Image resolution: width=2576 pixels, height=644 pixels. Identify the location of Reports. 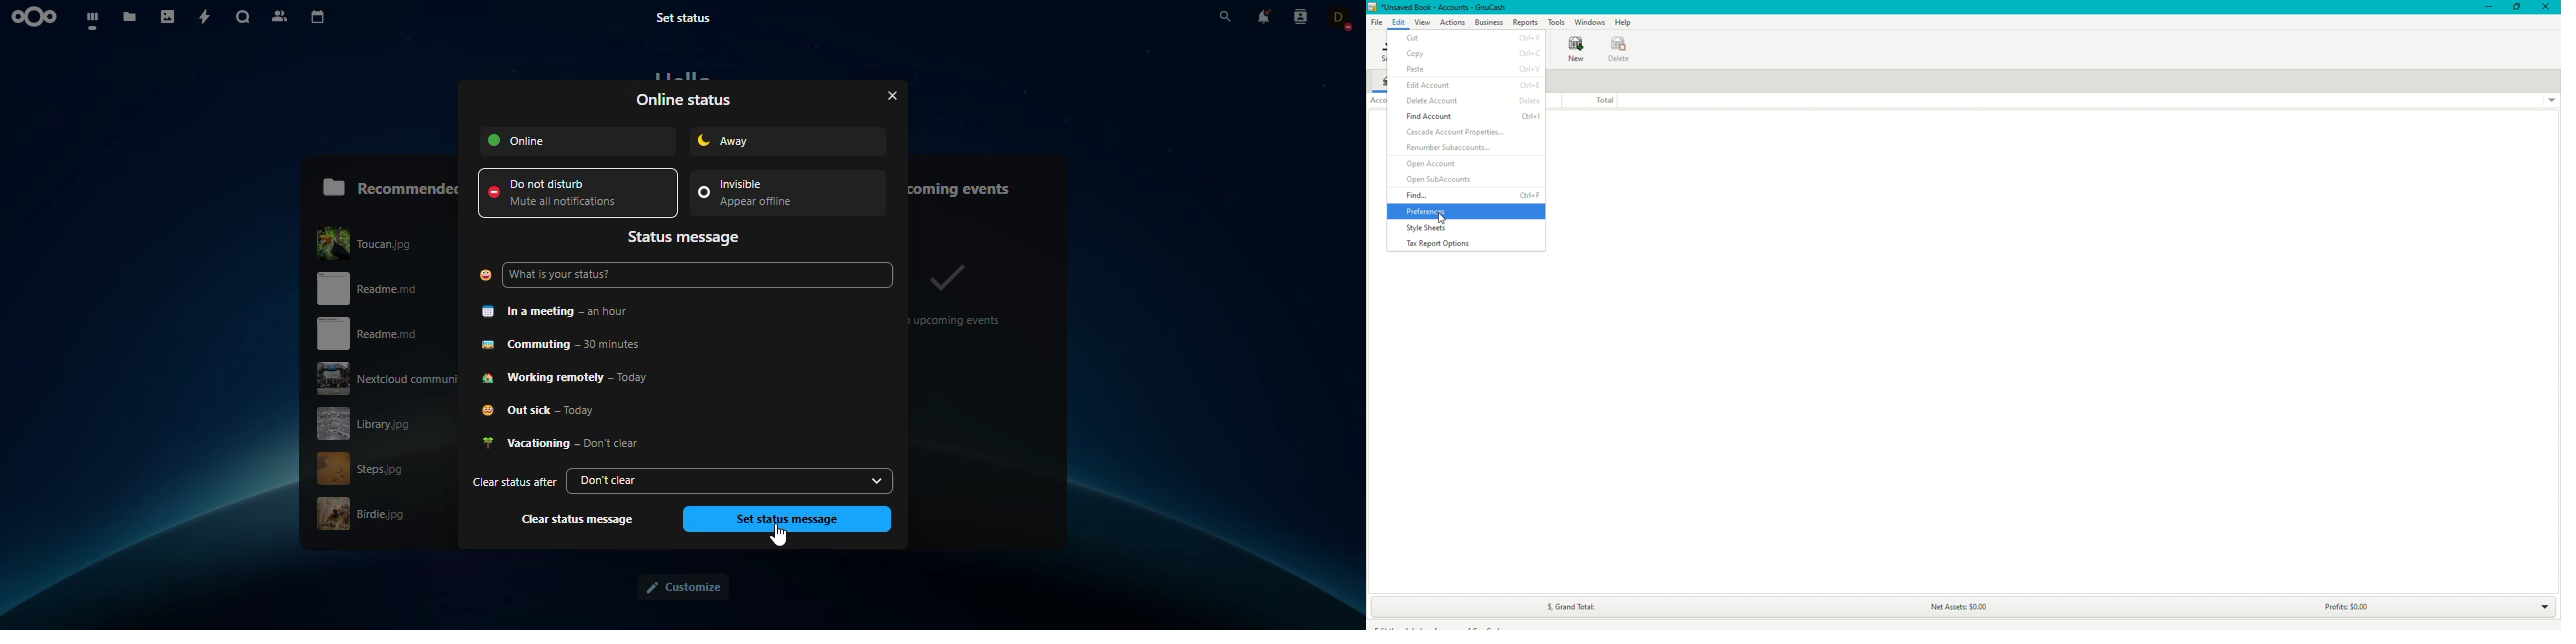
(1526, 21).